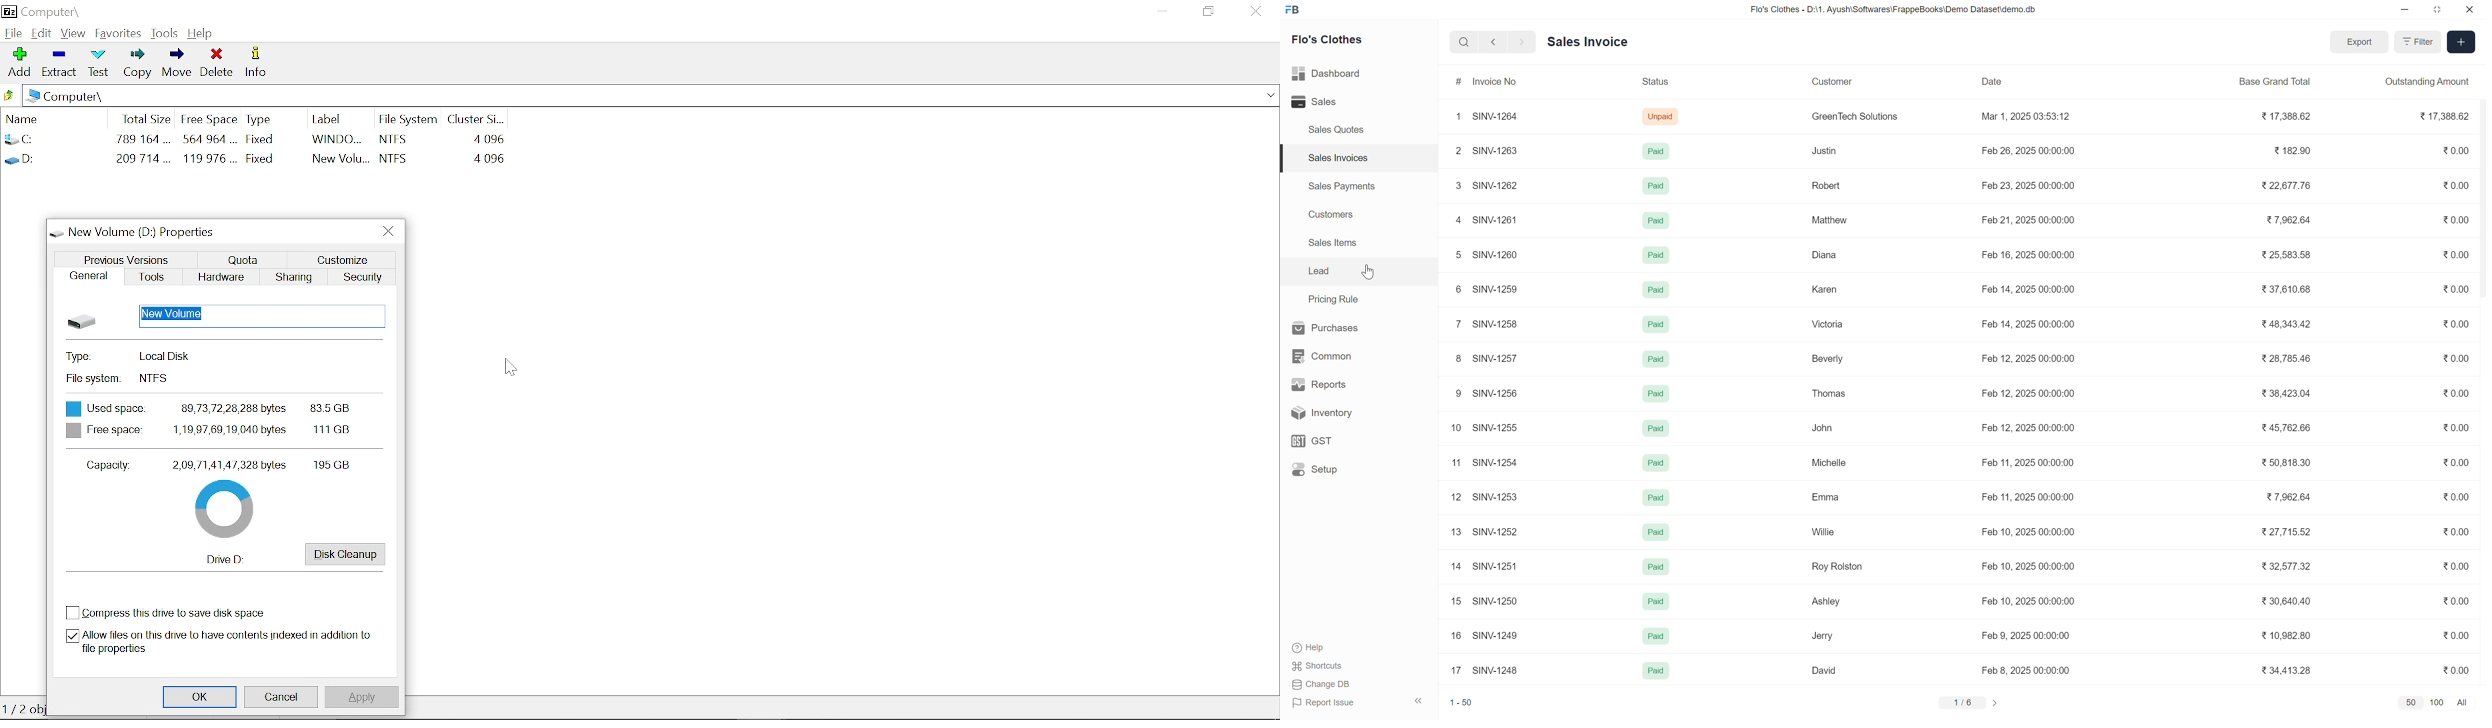 This screenshot has width=2492, height=728. What do you see at coordinates (1498, 218) in the screenshot?
I see `SINV-1261` at bounding box center [1498, 218].